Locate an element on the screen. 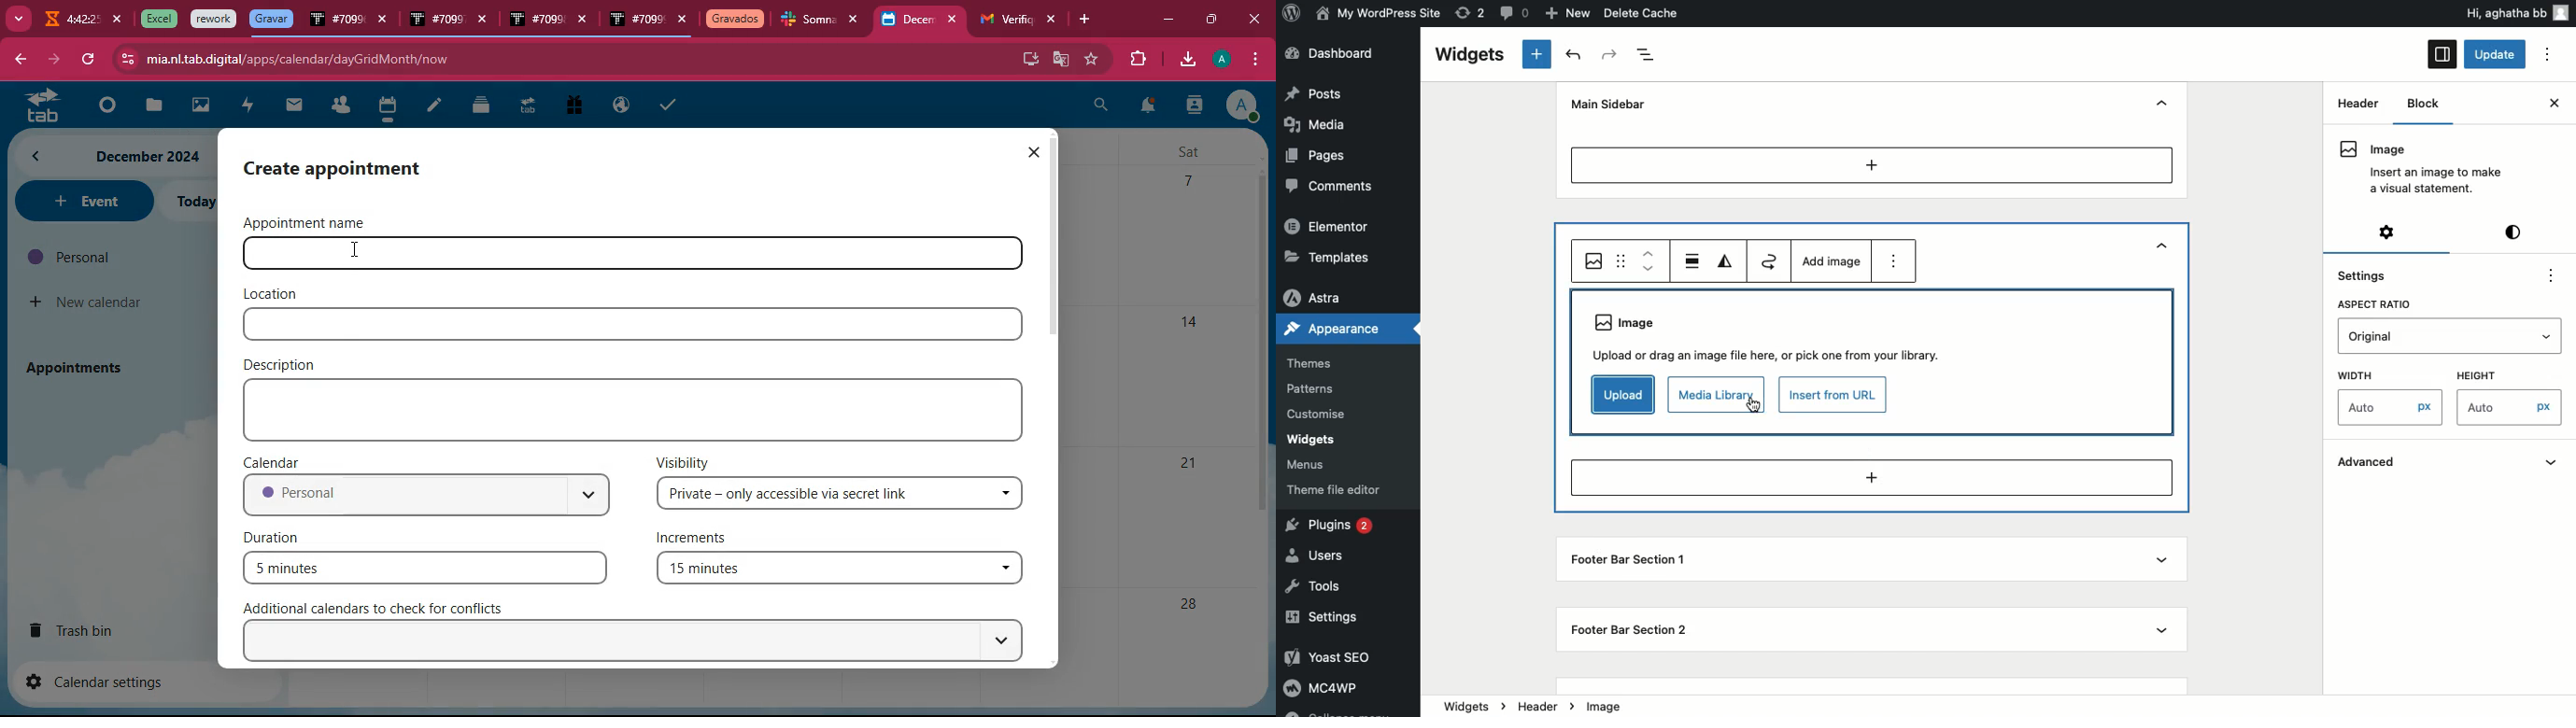 The image size is (2576, 728). url is located at coordinates (297, 59).